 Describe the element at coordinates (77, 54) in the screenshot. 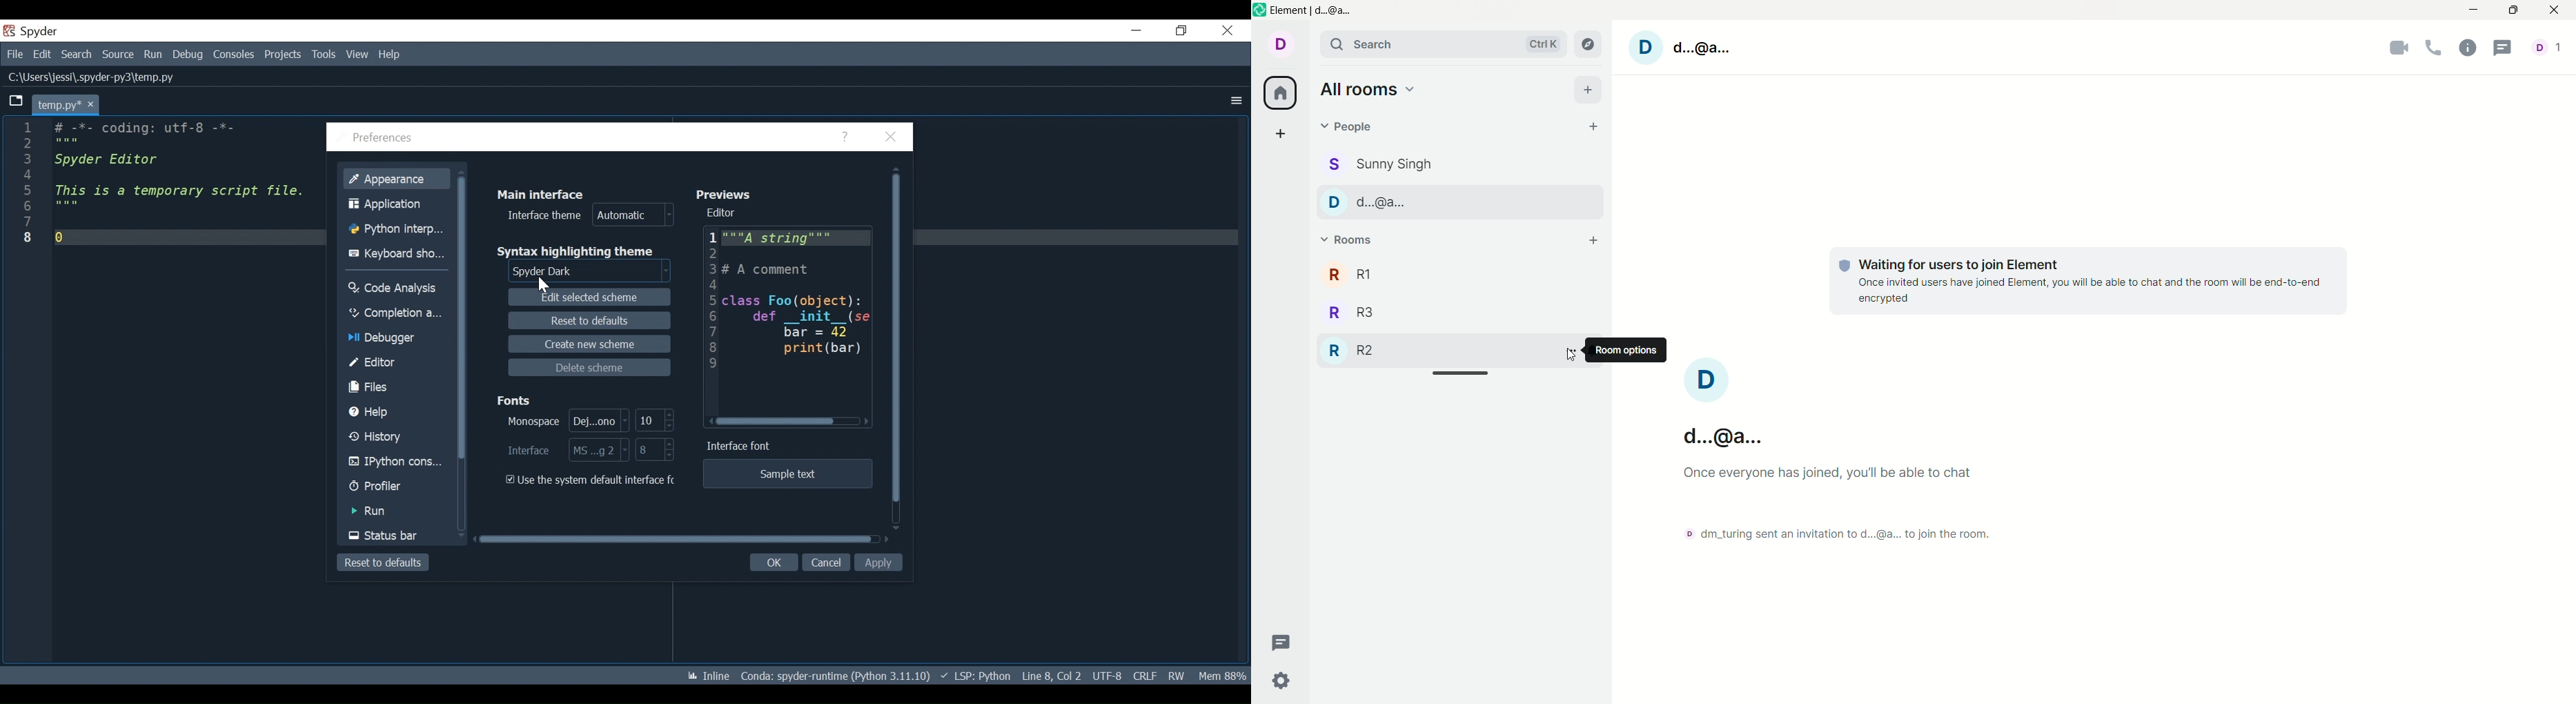

I see `Search` at that location.